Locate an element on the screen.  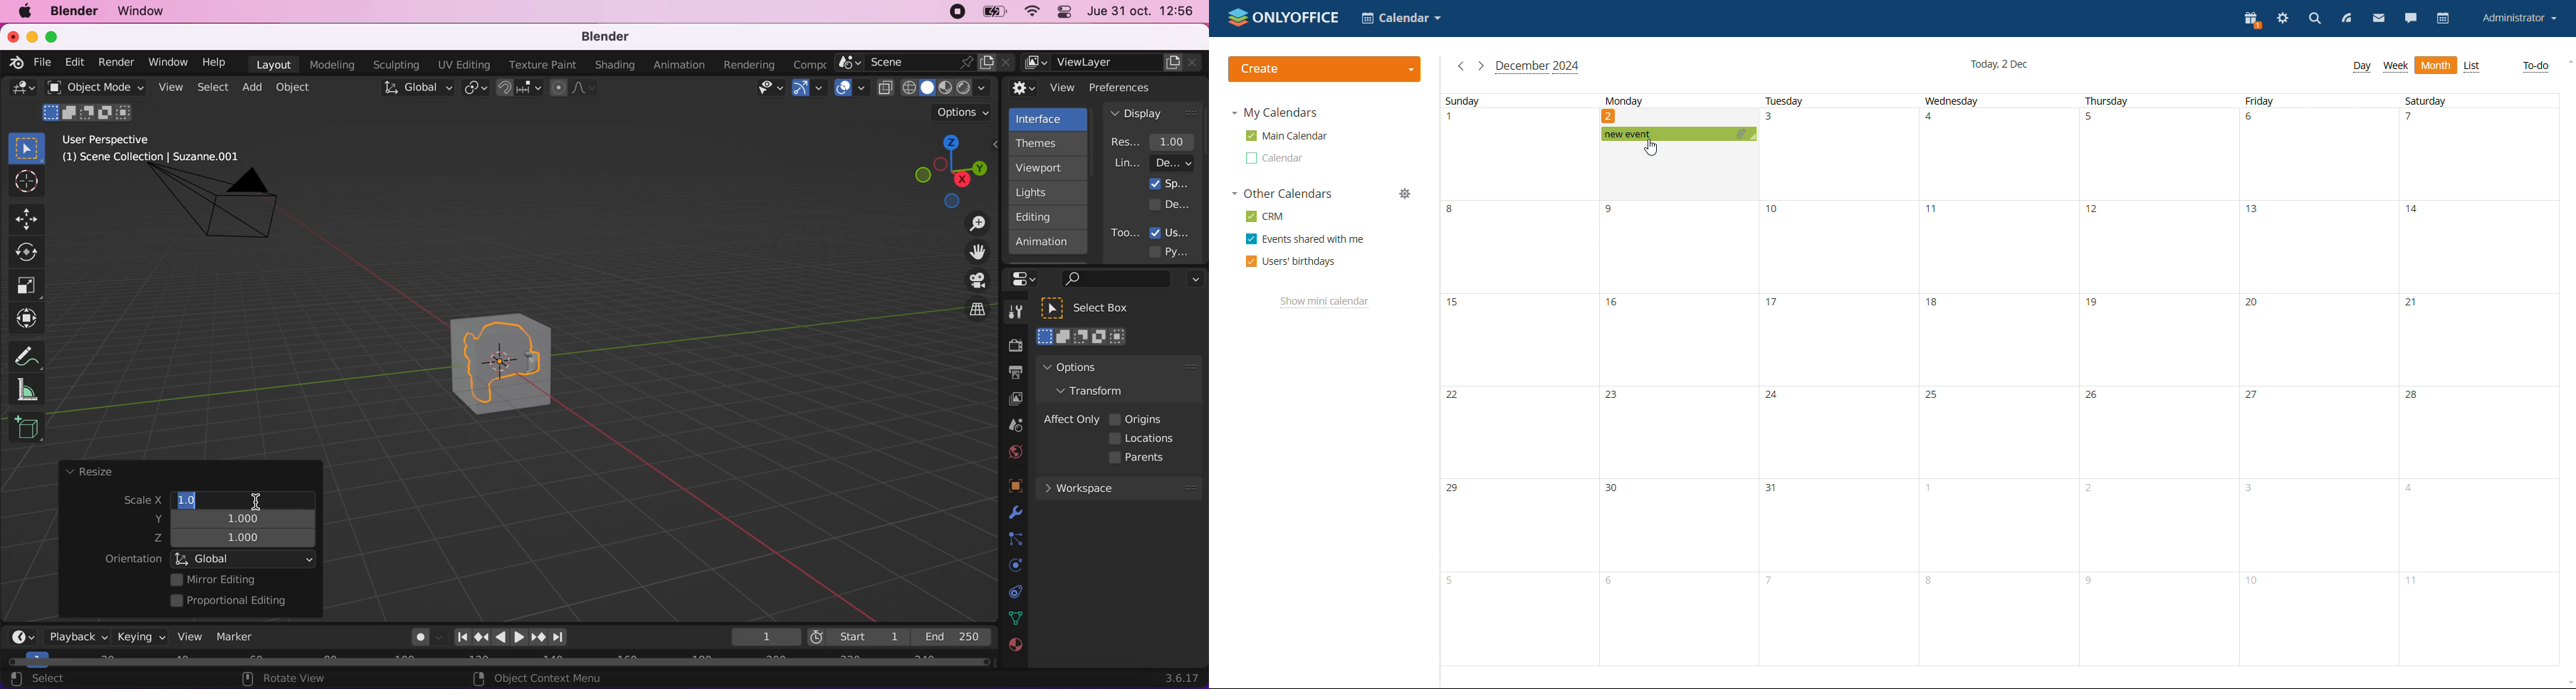
editor type is located at coordinates (19, 629).